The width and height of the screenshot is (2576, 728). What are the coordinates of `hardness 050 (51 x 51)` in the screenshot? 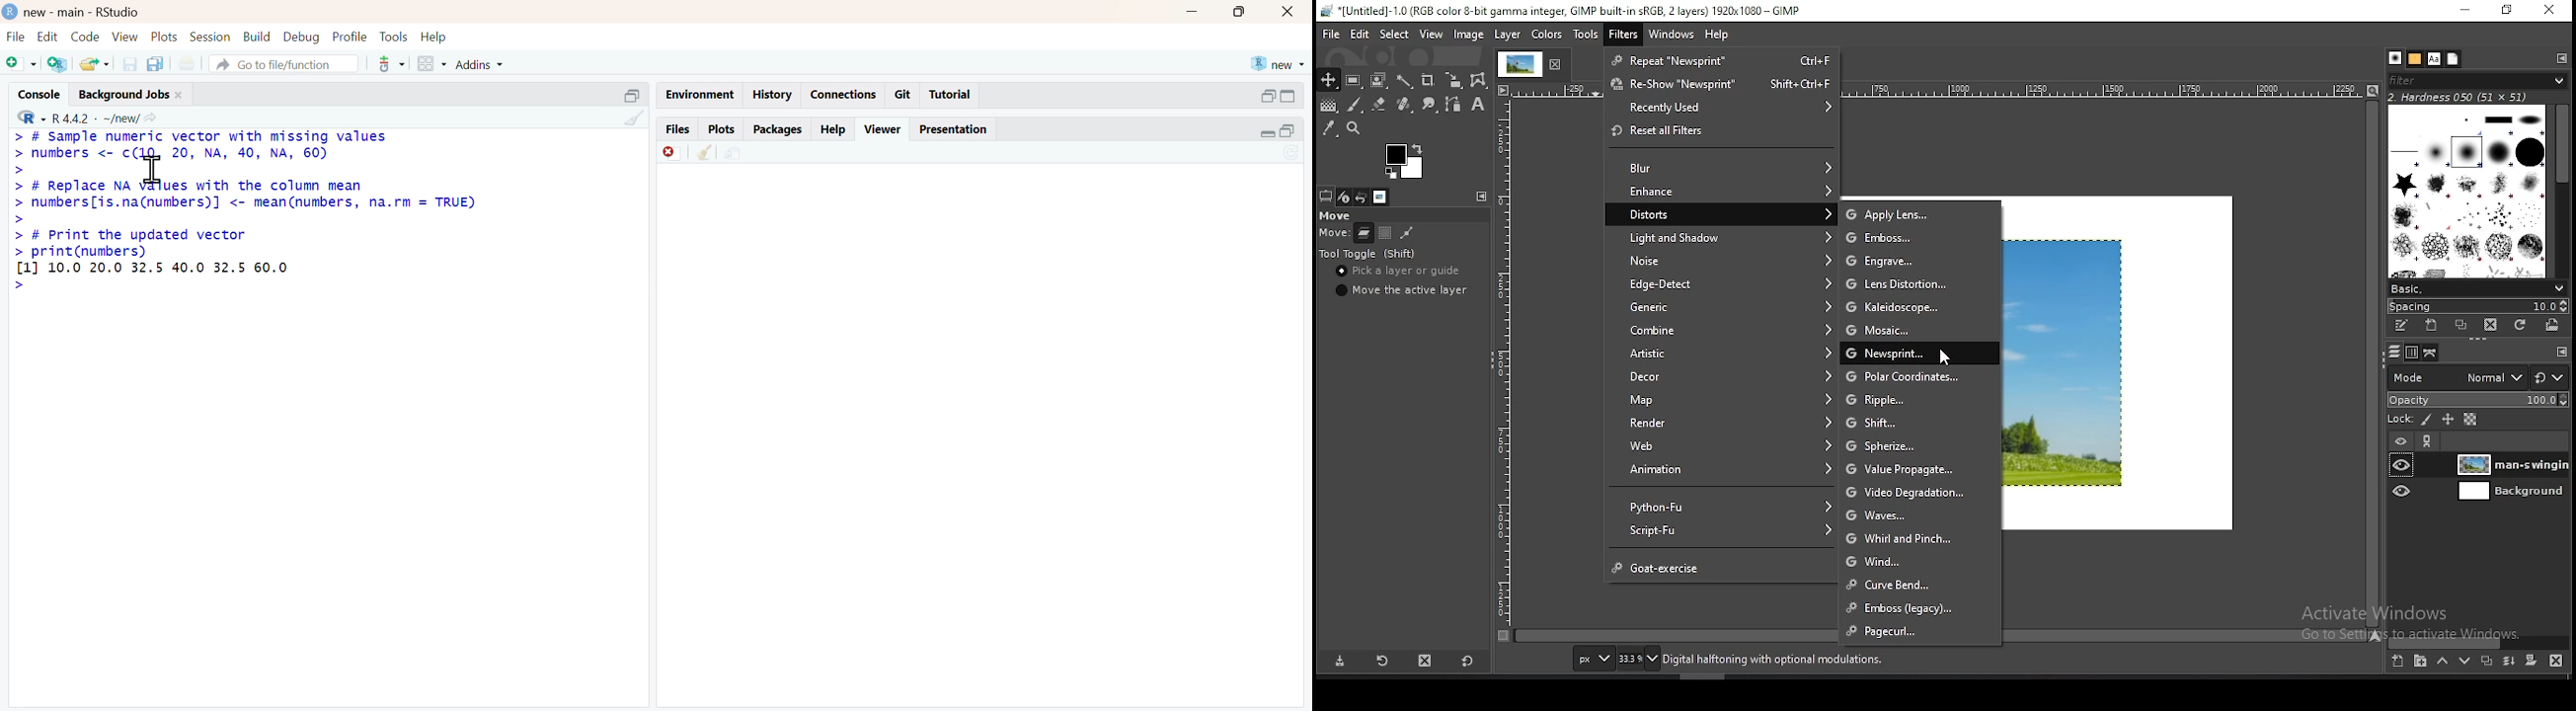 It's located at (2459, 98).